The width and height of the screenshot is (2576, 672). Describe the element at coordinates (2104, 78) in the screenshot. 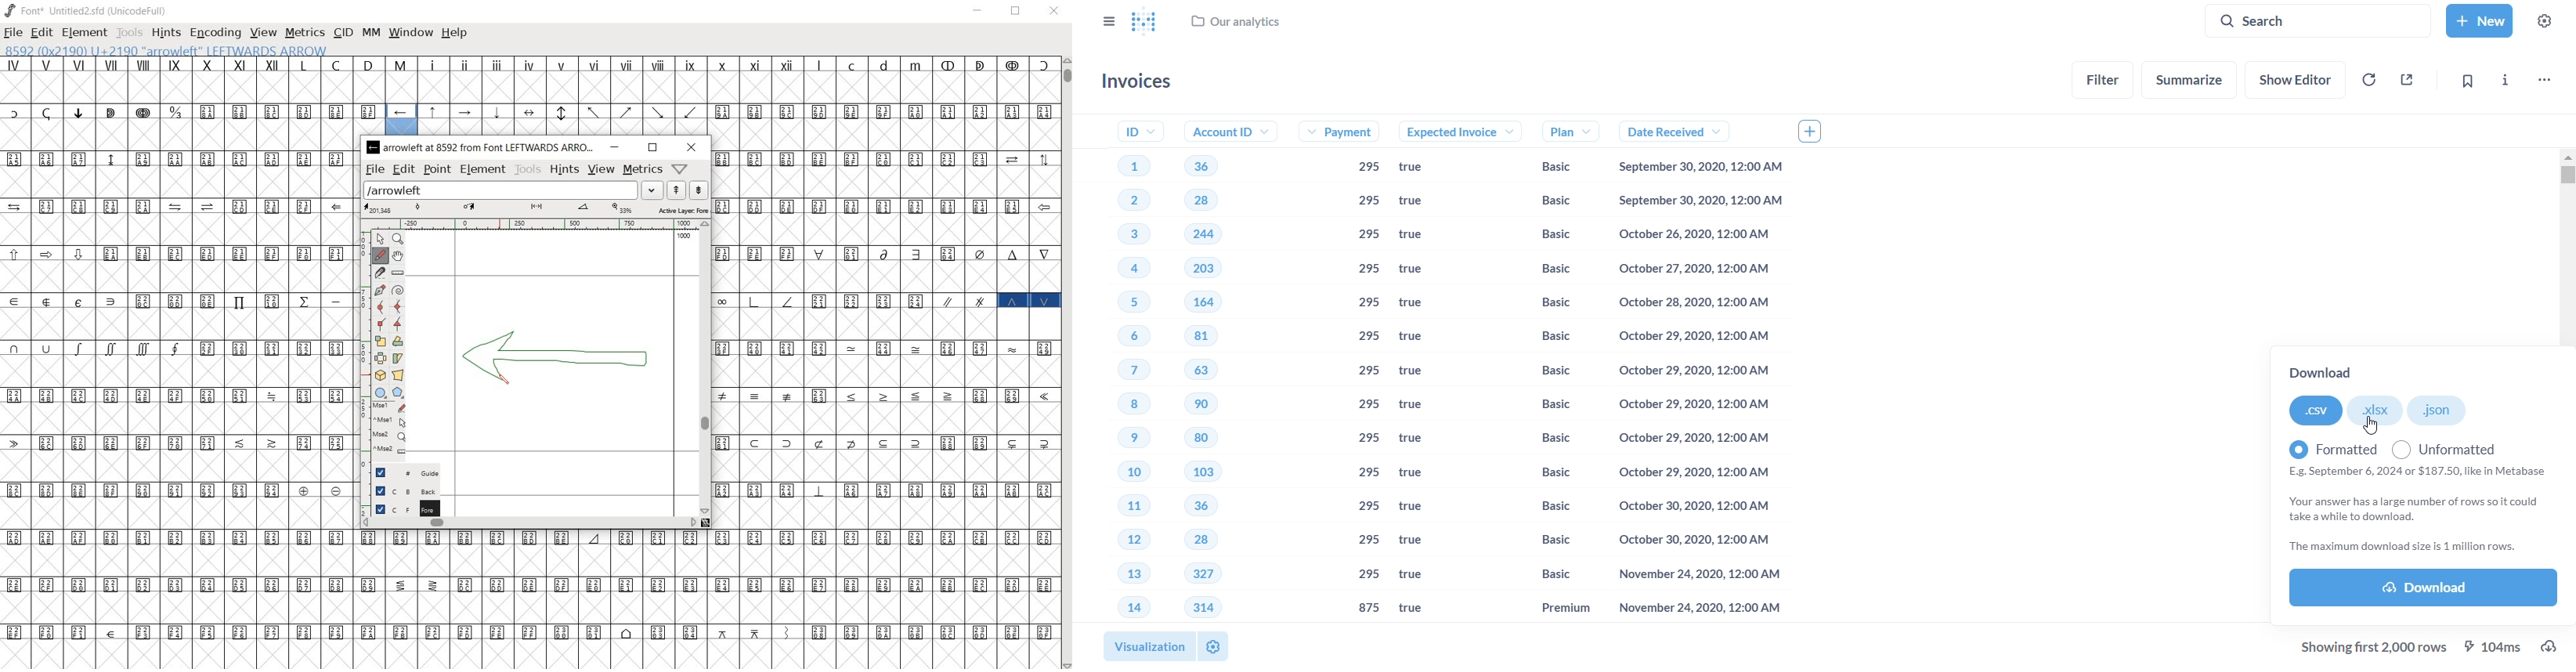

I see `filter` at that location.